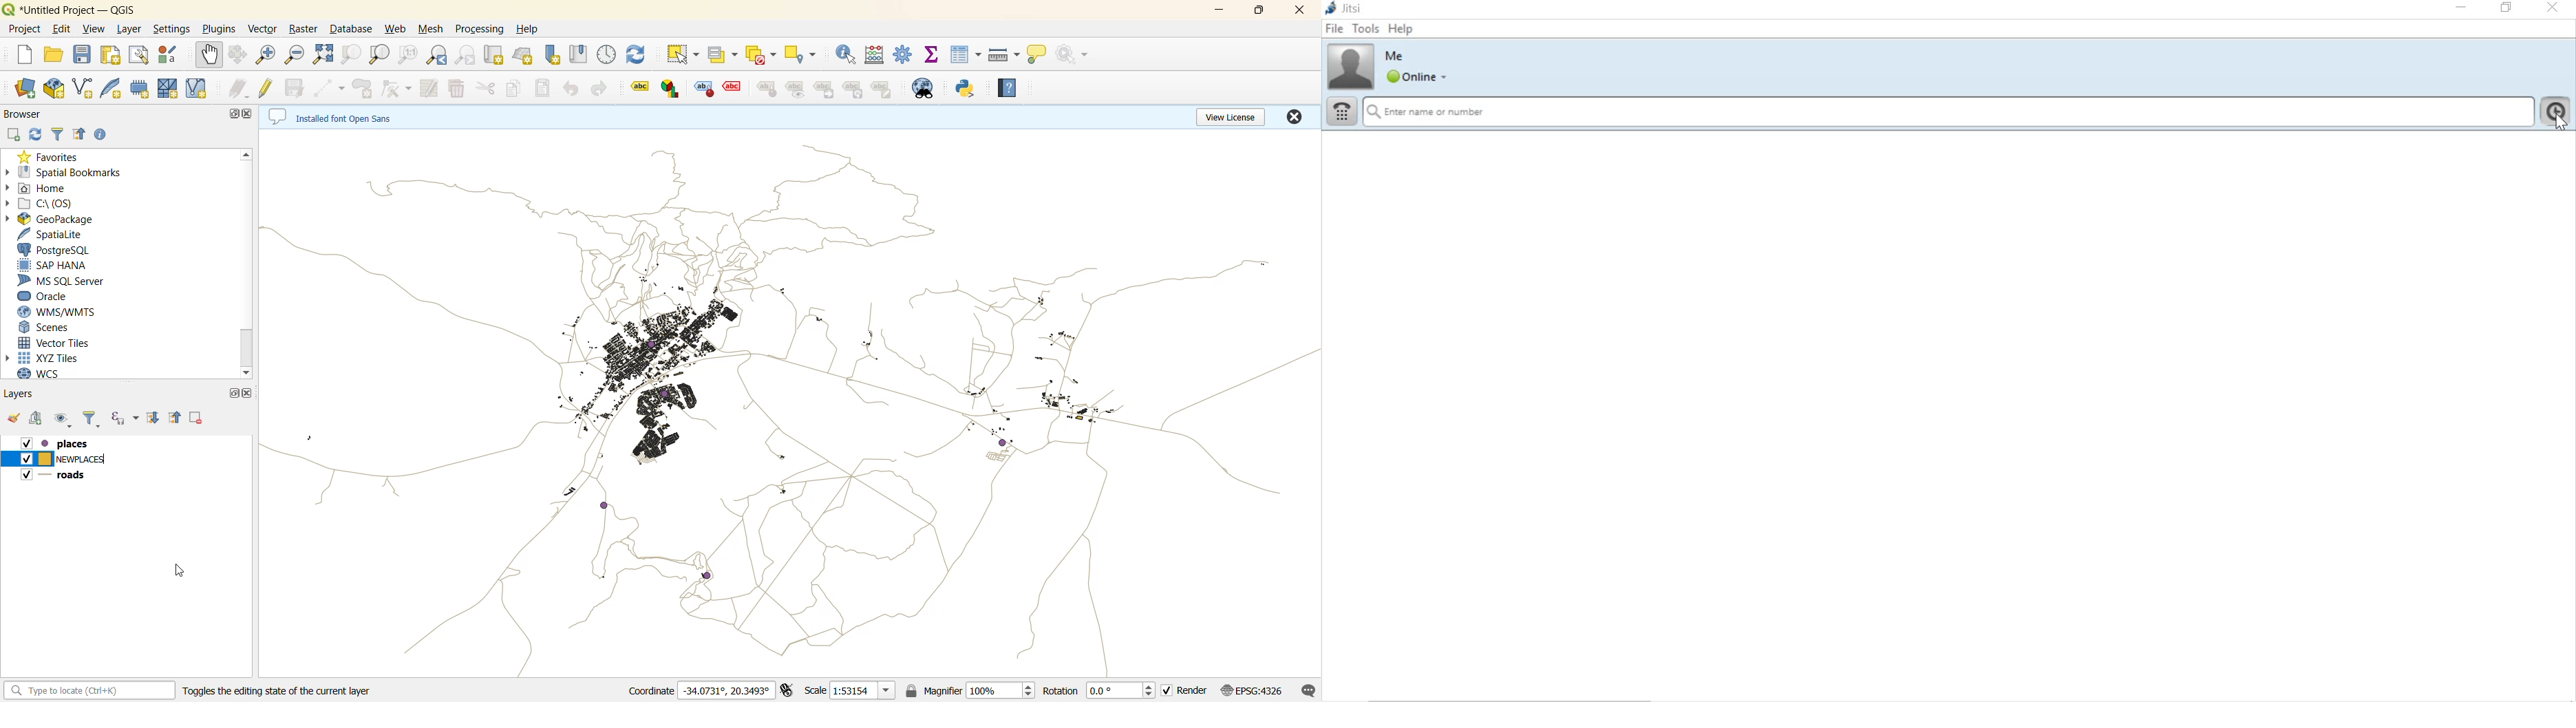 The height and width of the screenshot is (728, 2576). I want to click on remove layer, so click(195, 415).